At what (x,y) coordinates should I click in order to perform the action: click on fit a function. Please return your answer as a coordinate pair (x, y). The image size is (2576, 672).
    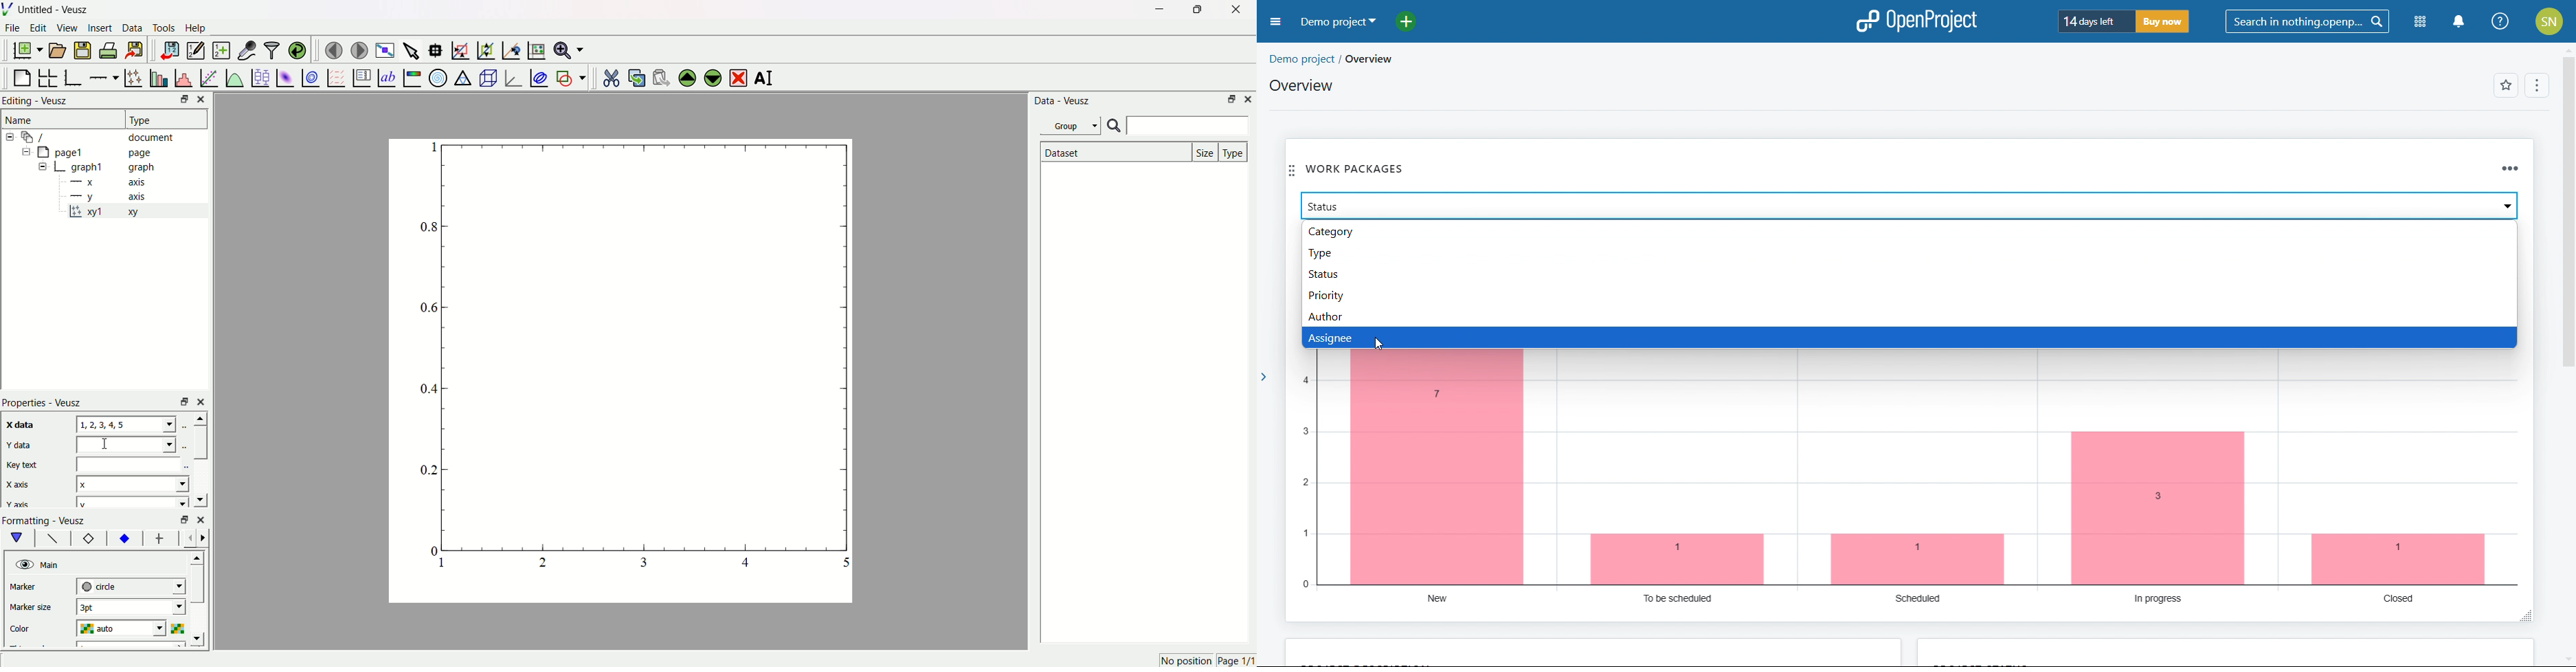
    Looking at the image, I should click on (208, 77).